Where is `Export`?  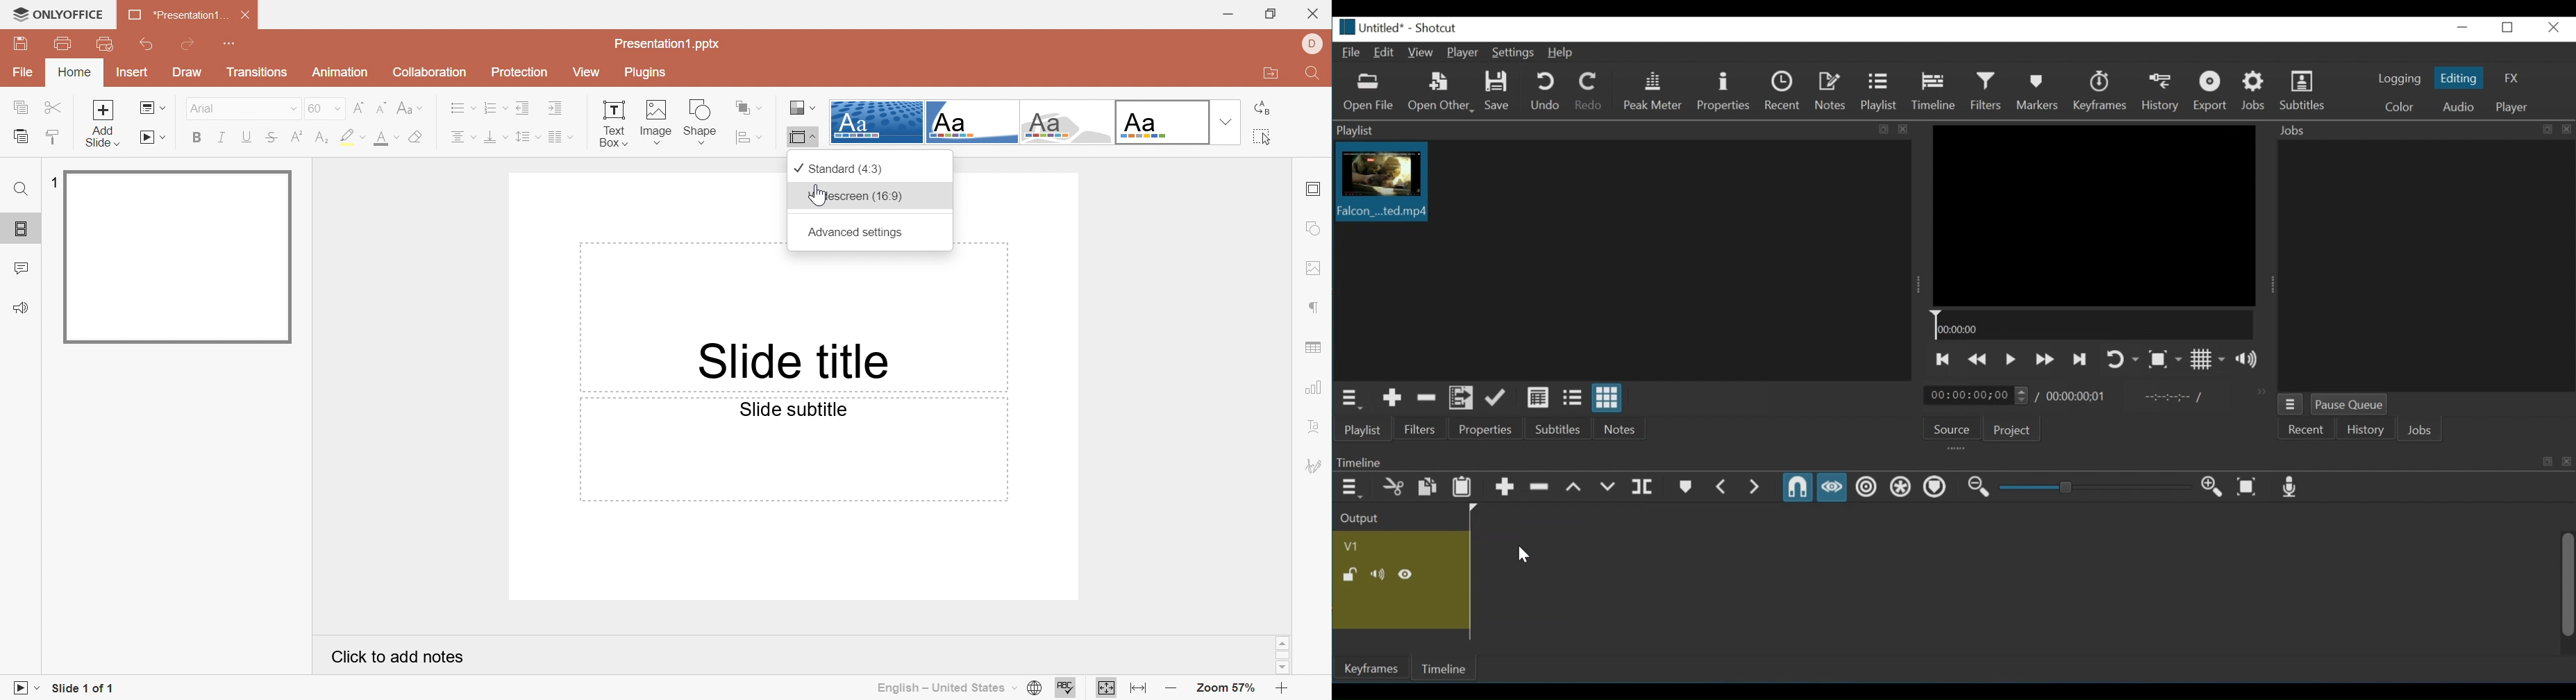
Export is located at coordinates (2215, 91).